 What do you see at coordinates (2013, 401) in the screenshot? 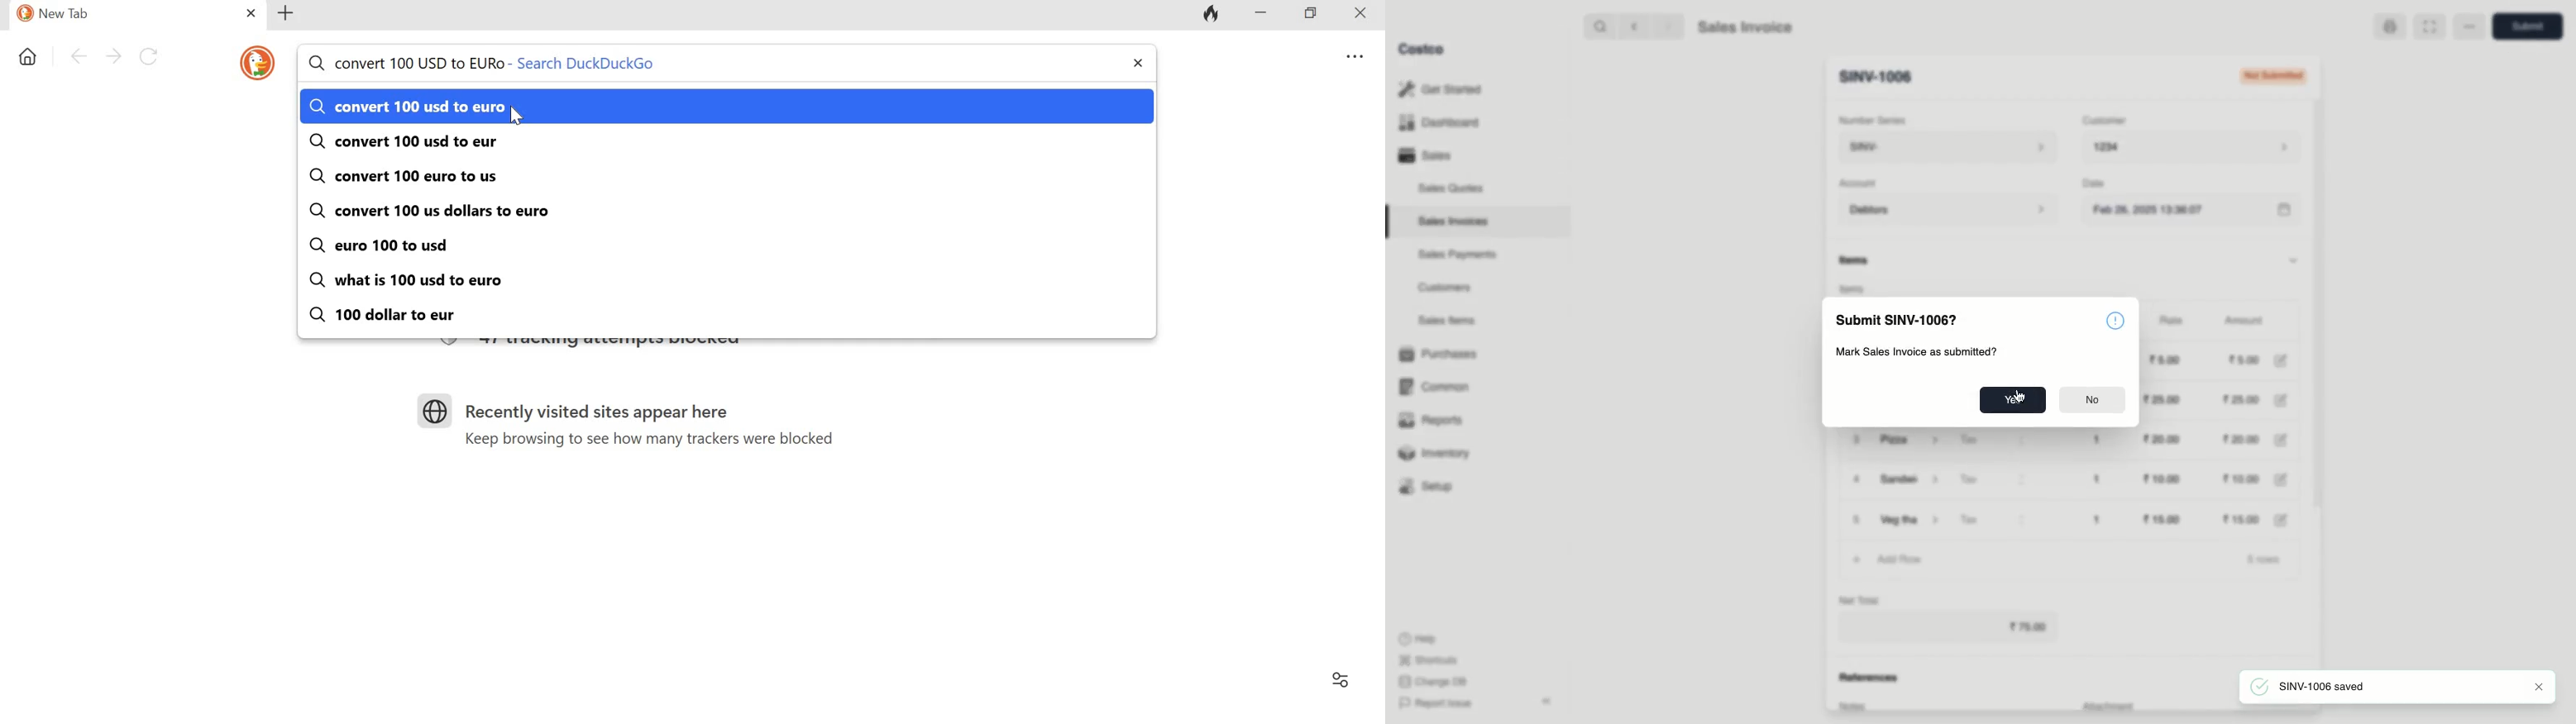
I see `Yes` at bounding box center [2013, 401].